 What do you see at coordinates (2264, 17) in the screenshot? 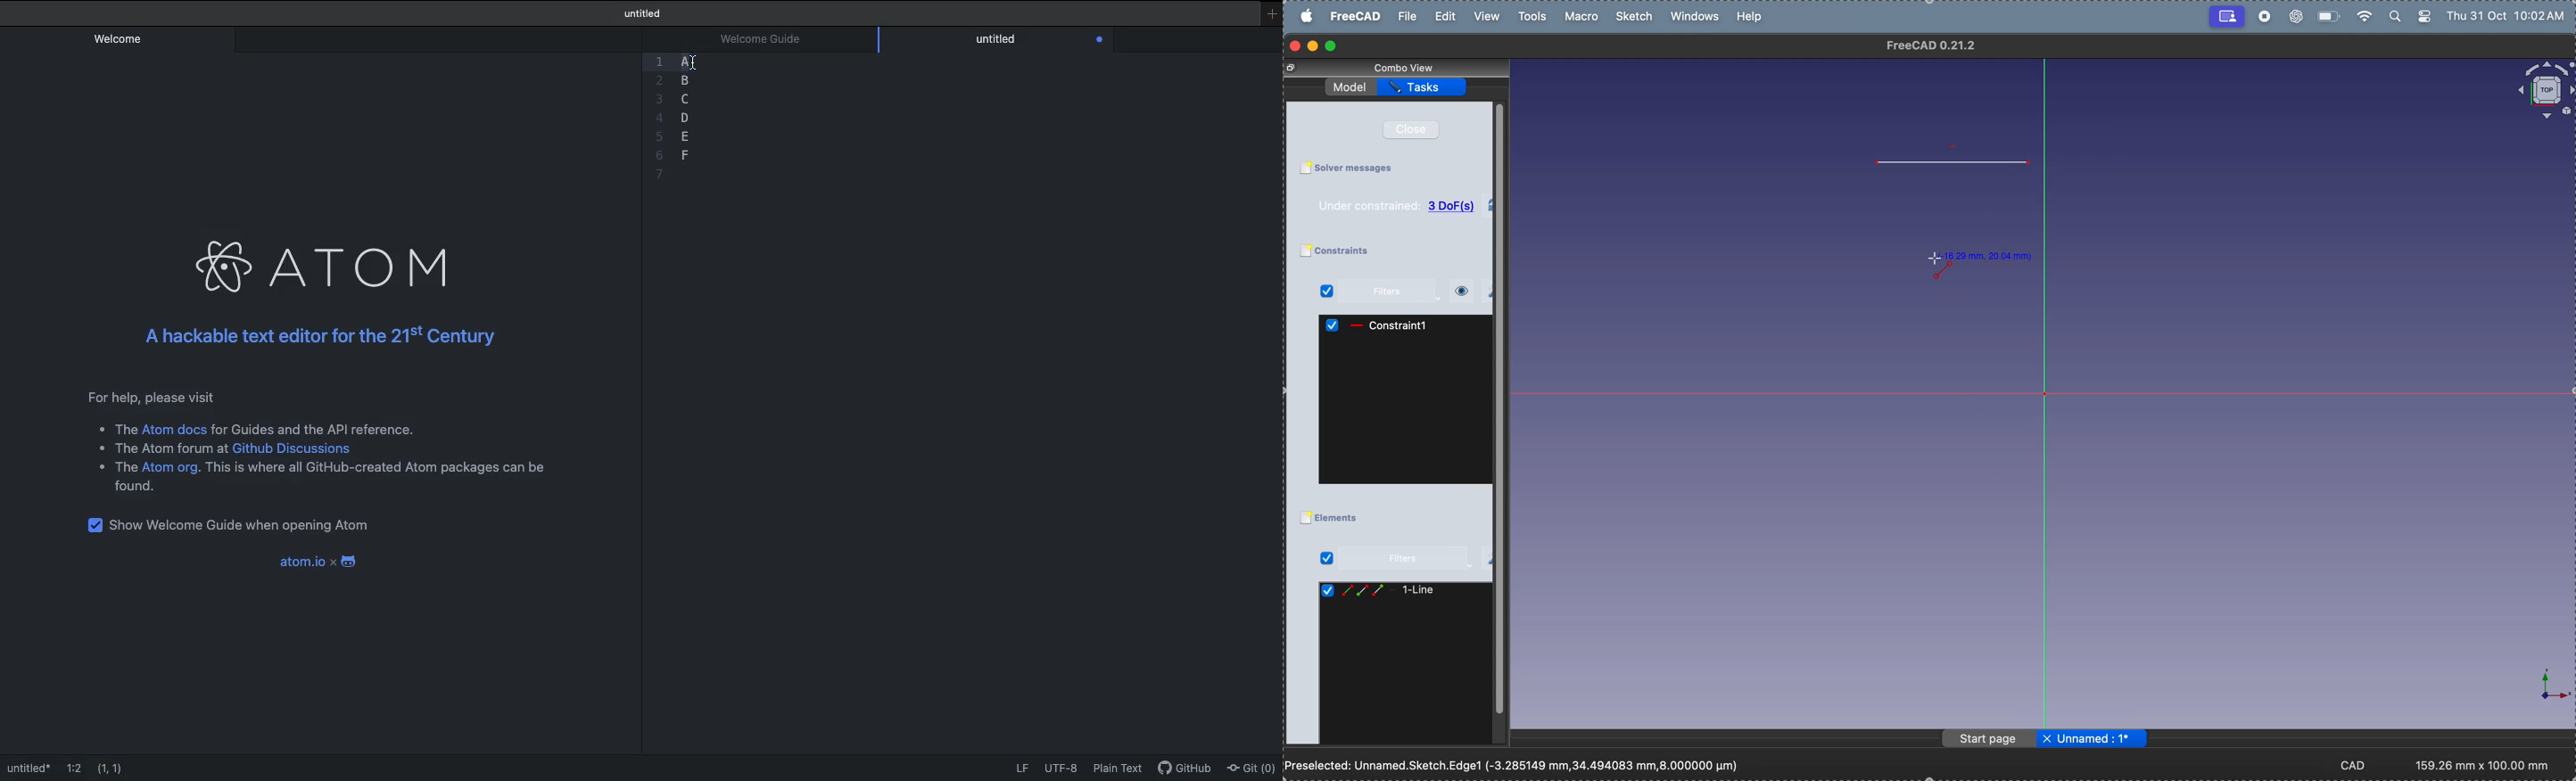
I see `record` at bounding box center [2264, 17].